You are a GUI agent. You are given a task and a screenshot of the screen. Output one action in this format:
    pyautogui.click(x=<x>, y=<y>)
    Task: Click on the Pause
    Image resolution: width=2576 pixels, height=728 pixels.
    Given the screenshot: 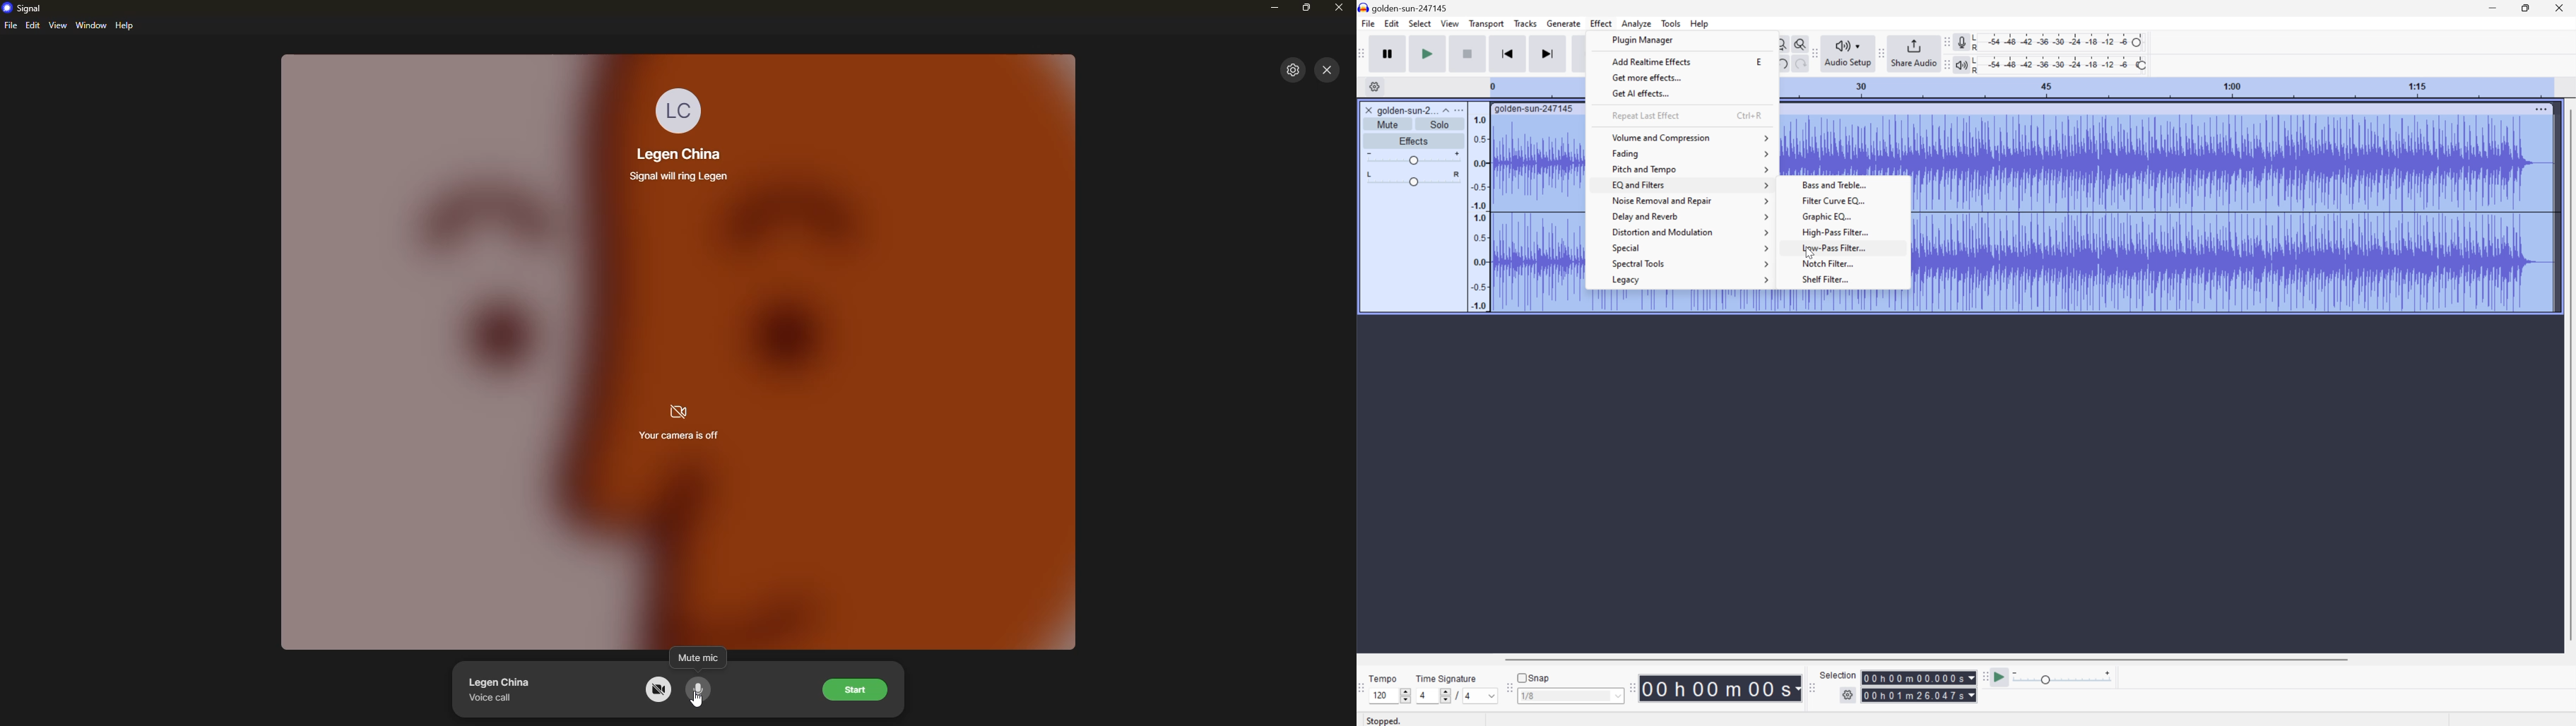 What is the action you would take?
    pyautogui.click(x=1391, y=53)
    